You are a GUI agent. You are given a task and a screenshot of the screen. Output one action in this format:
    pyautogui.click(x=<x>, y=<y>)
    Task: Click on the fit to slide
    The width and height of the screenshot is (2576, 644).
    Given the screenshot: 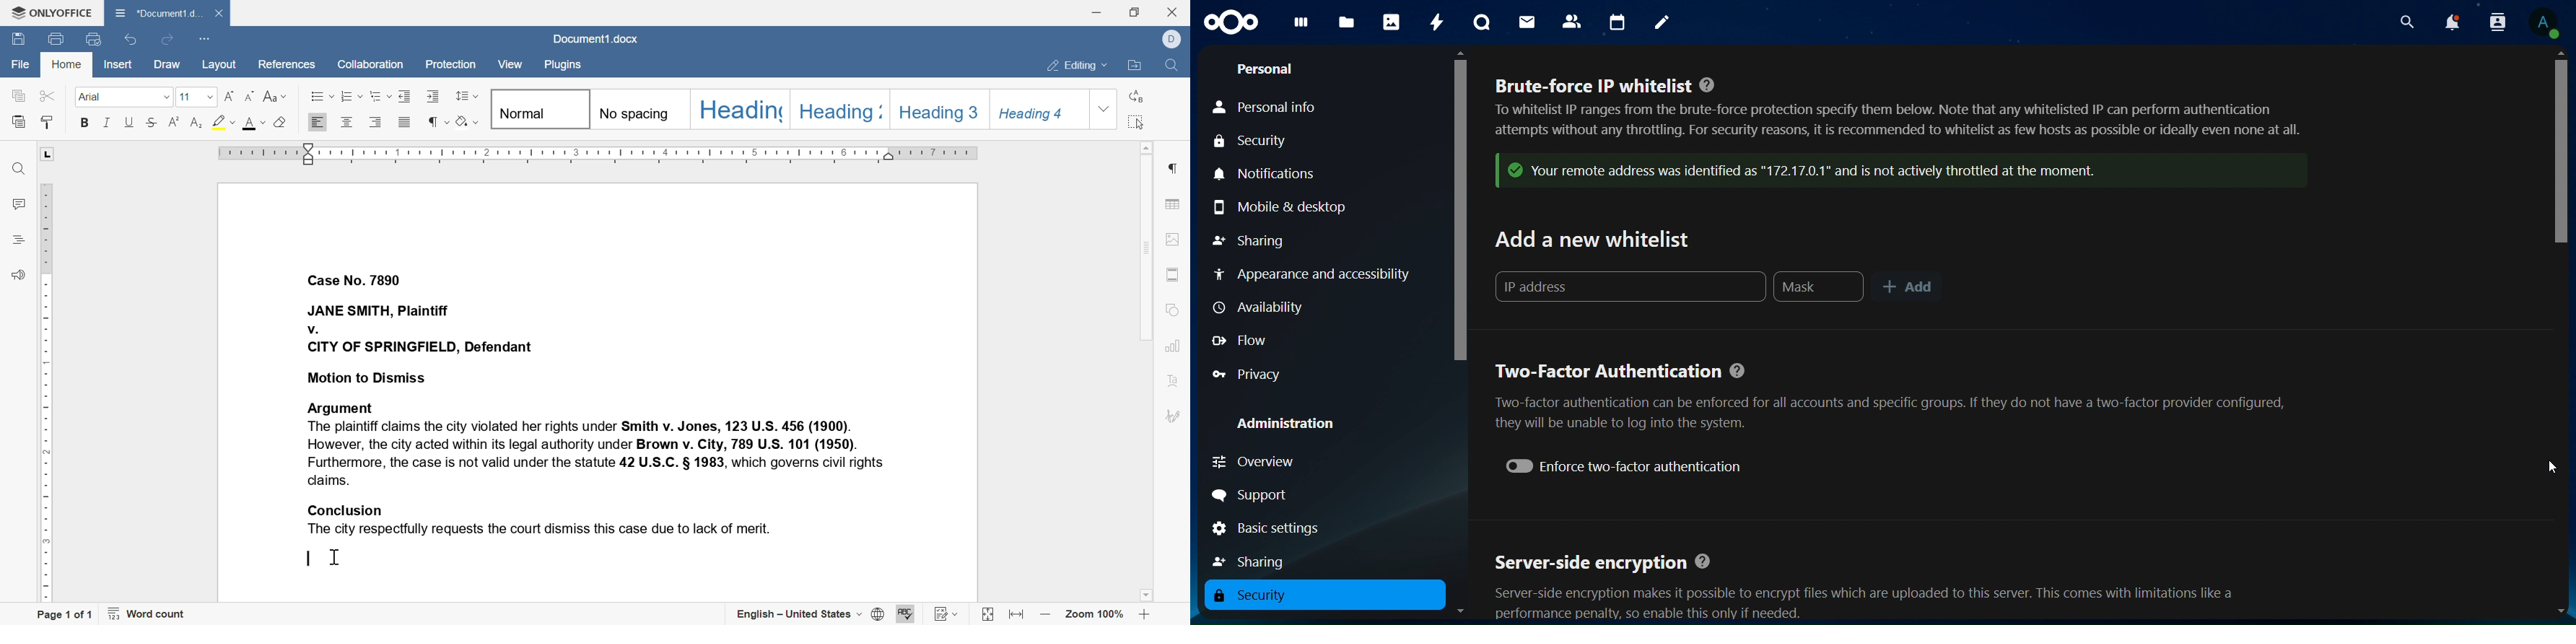 What is the action you would take?
    pyautogui.click(x=988, y=614)
    